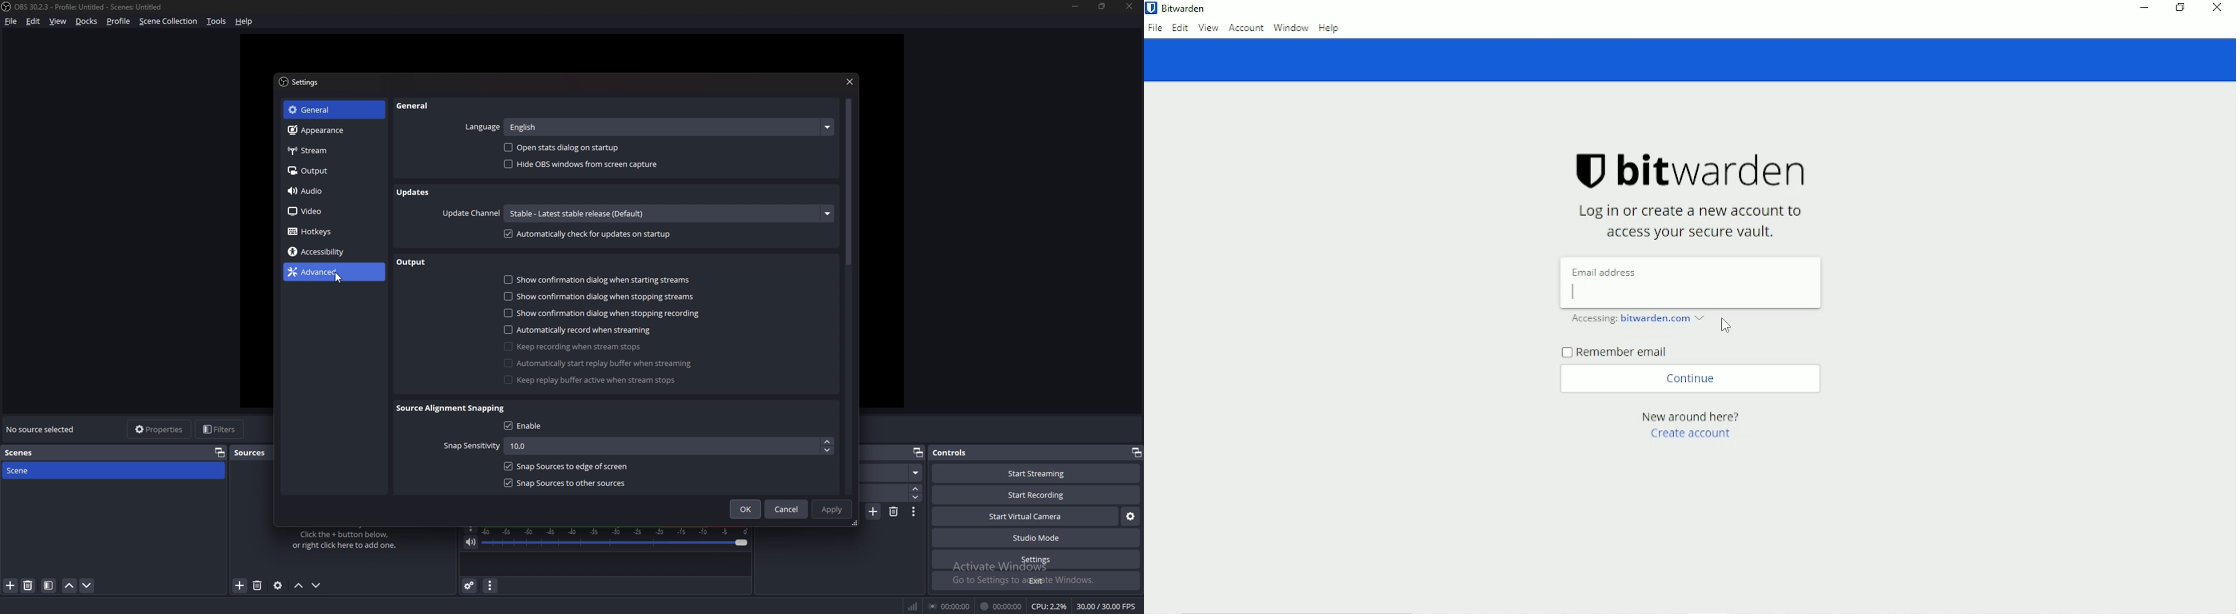 The image size is (2240, 616). What do you see at coordinates (412, 262) in the screenshot?
I see `Output` at bounding box center [412, 262].